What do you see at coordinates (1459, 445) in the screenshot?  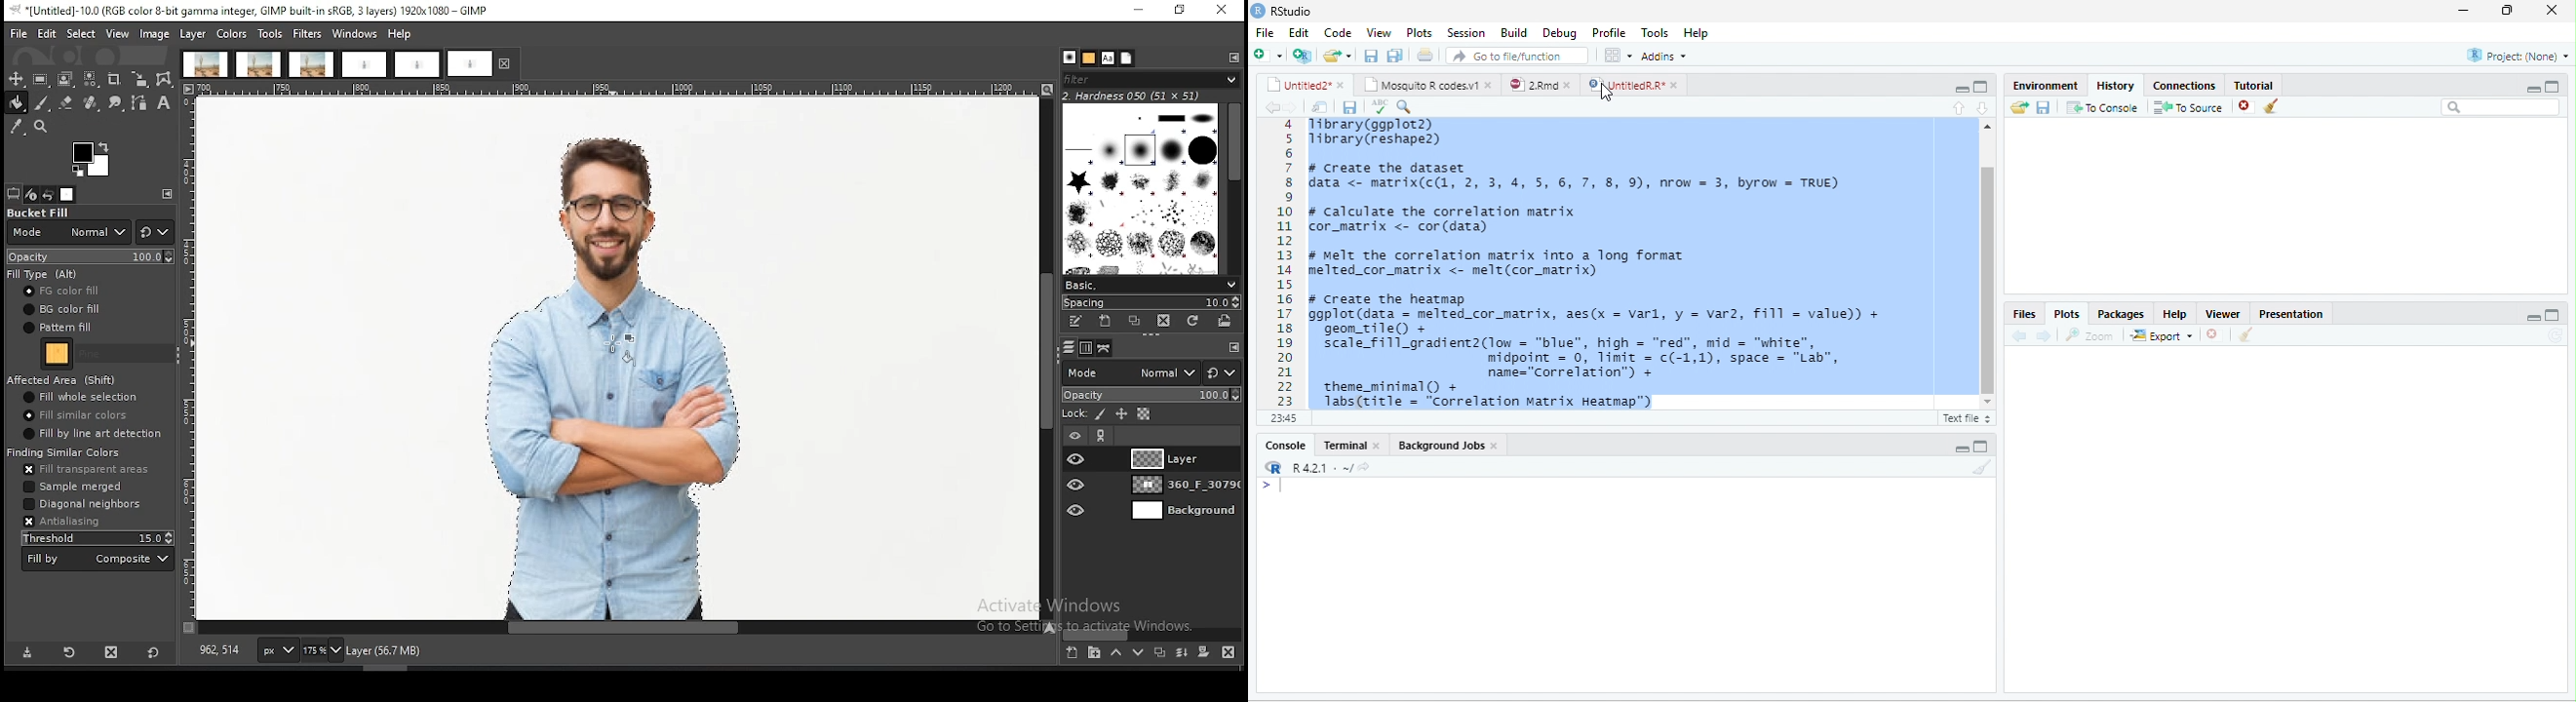 I see `Backgroun jobs` at bounding box center [1459, 445].